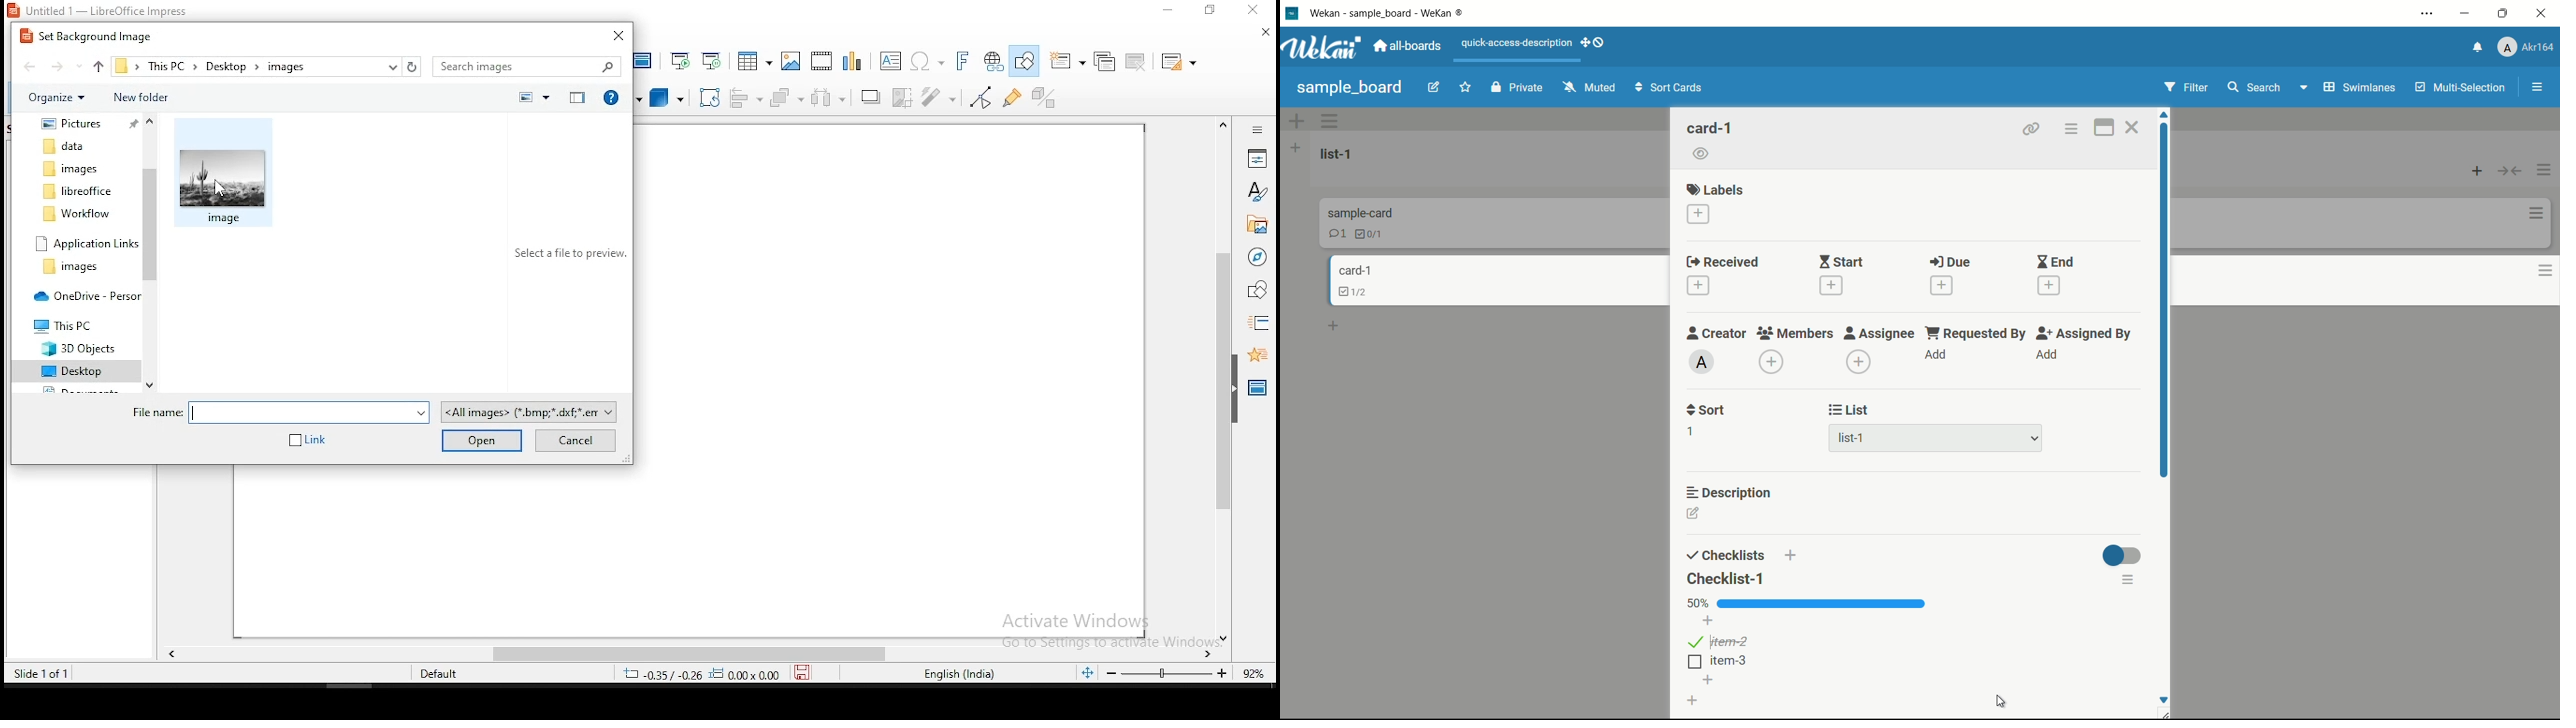  Describe the element at coordinates (43, 673) in the screenshot. I see `slide of 1 of 1` at that location.